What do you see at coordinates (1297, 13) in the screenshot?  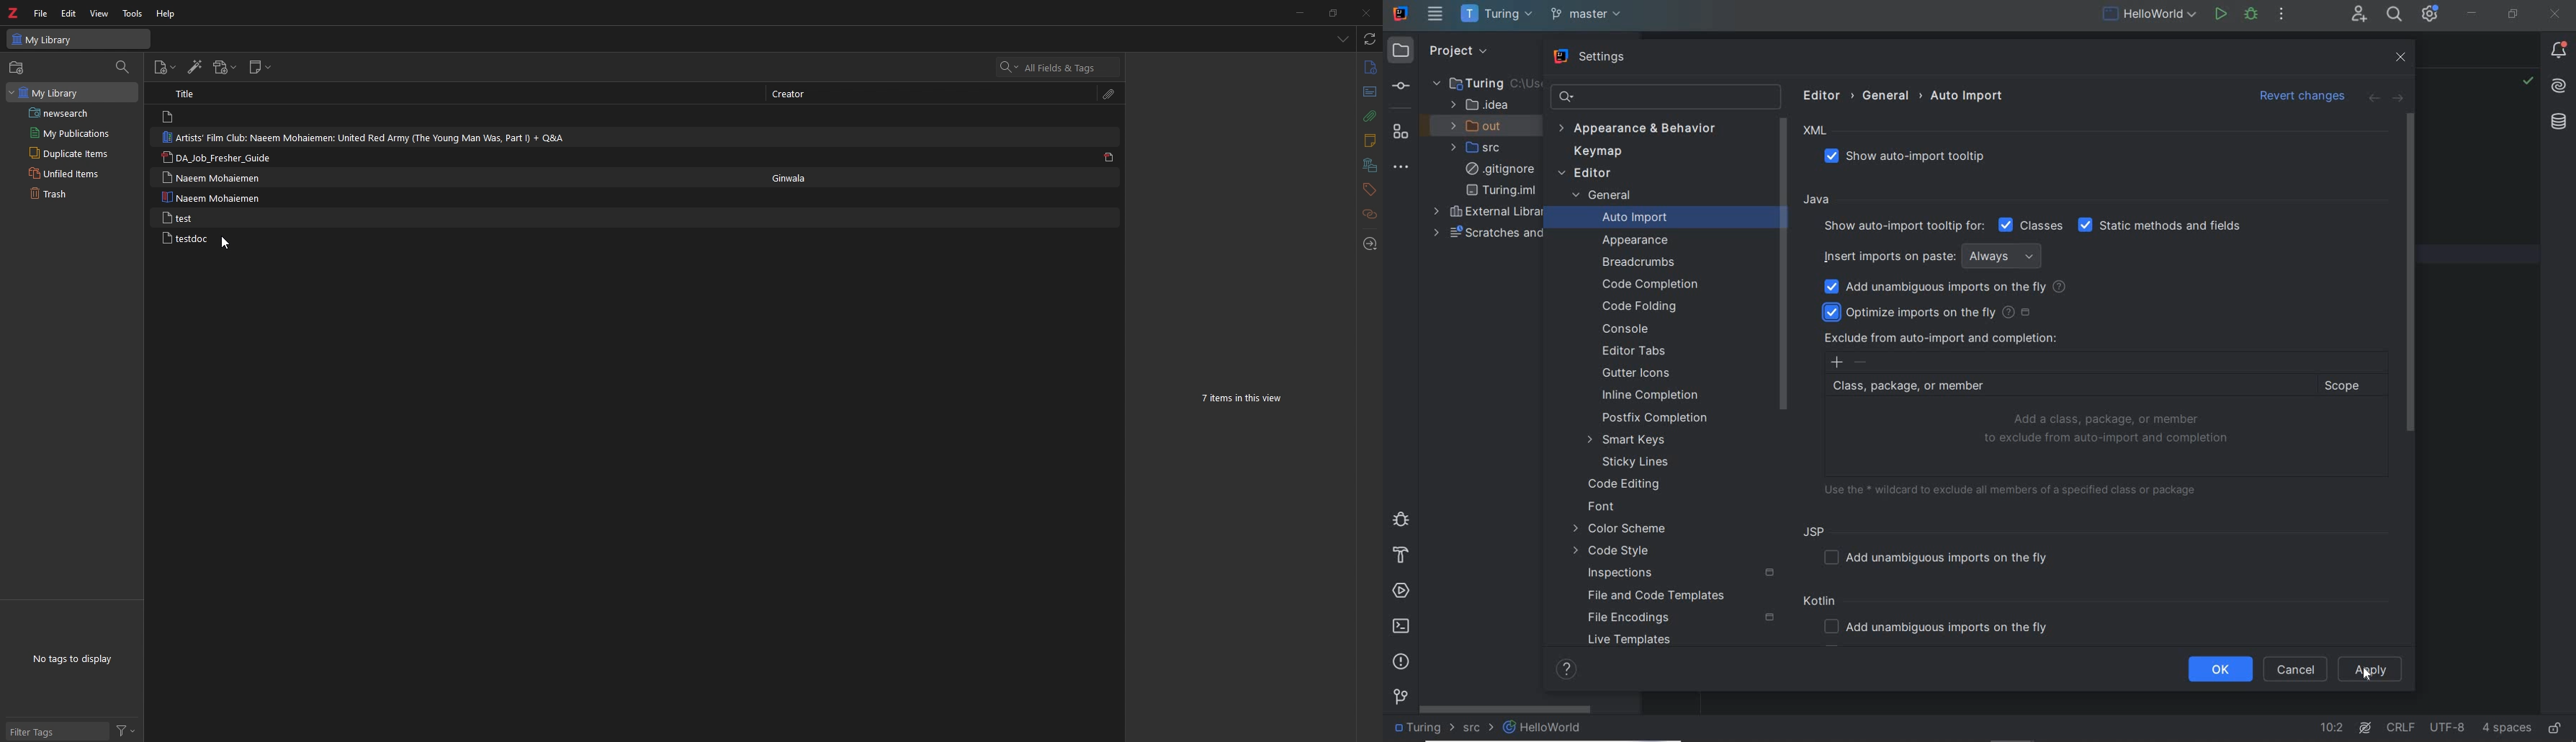 I see `minimize` at bounding box center [1297, 13].